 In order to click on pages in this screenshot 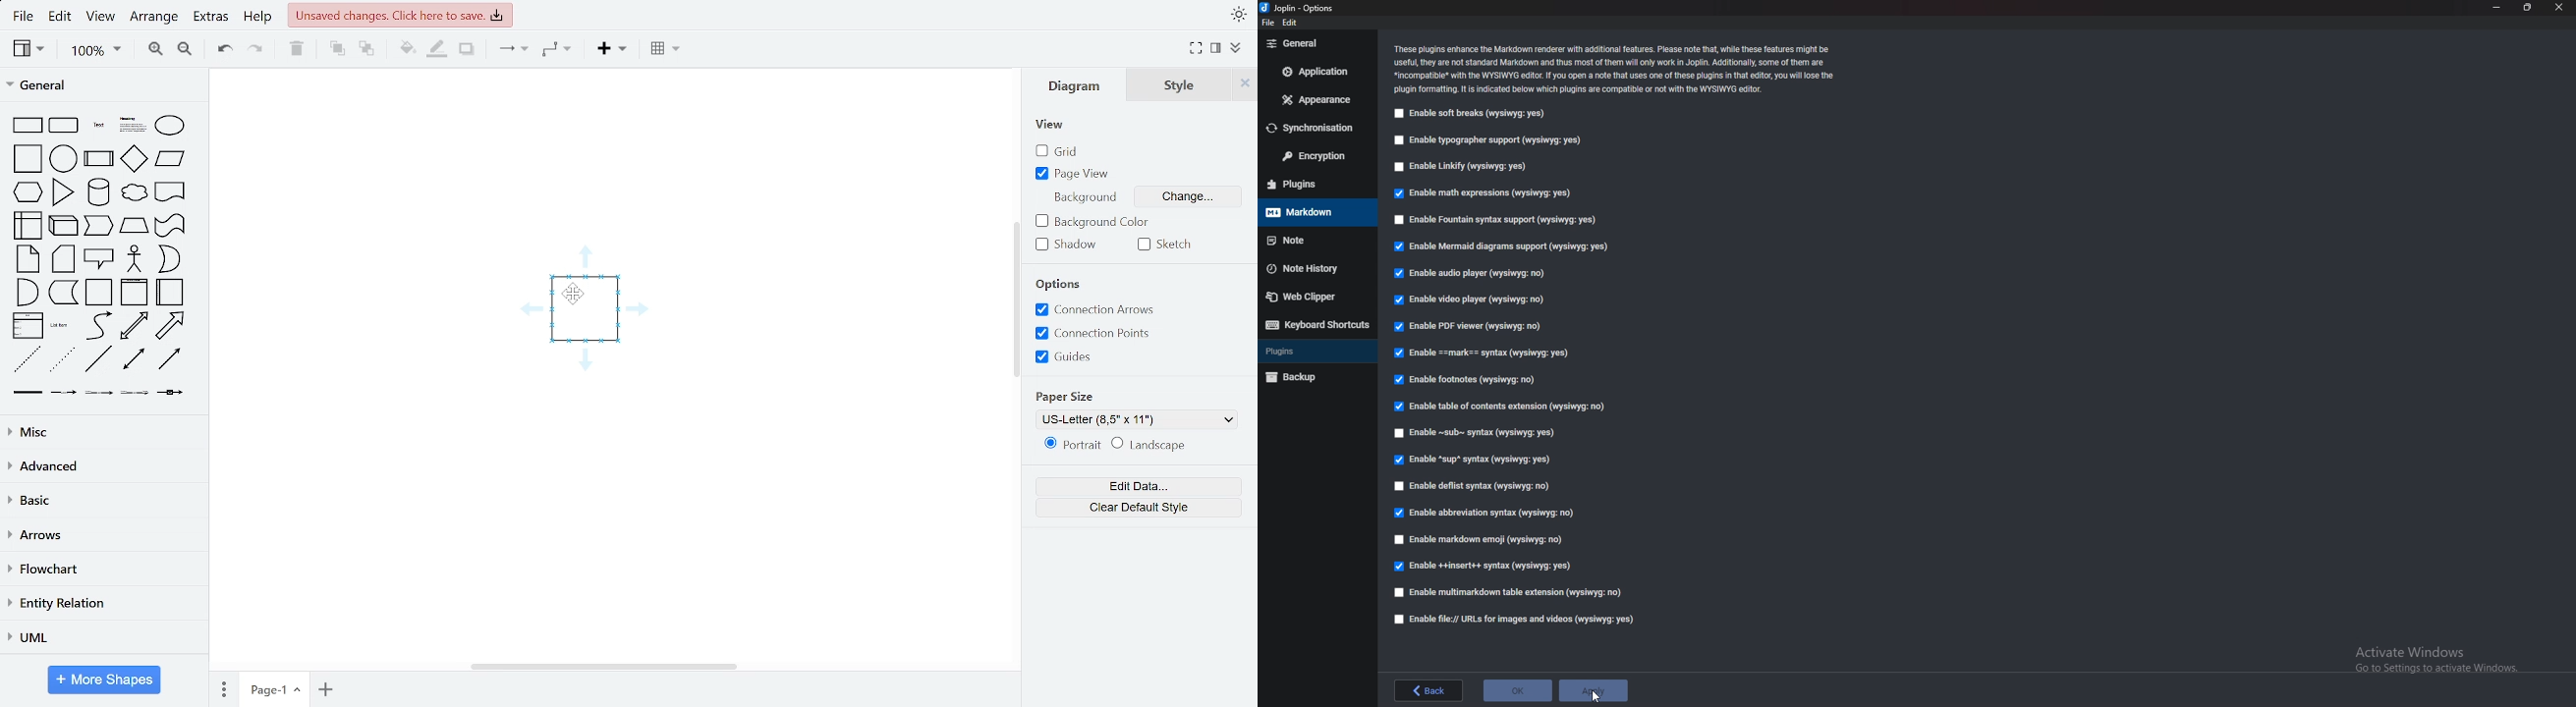, I will do `click(225, 689)`.